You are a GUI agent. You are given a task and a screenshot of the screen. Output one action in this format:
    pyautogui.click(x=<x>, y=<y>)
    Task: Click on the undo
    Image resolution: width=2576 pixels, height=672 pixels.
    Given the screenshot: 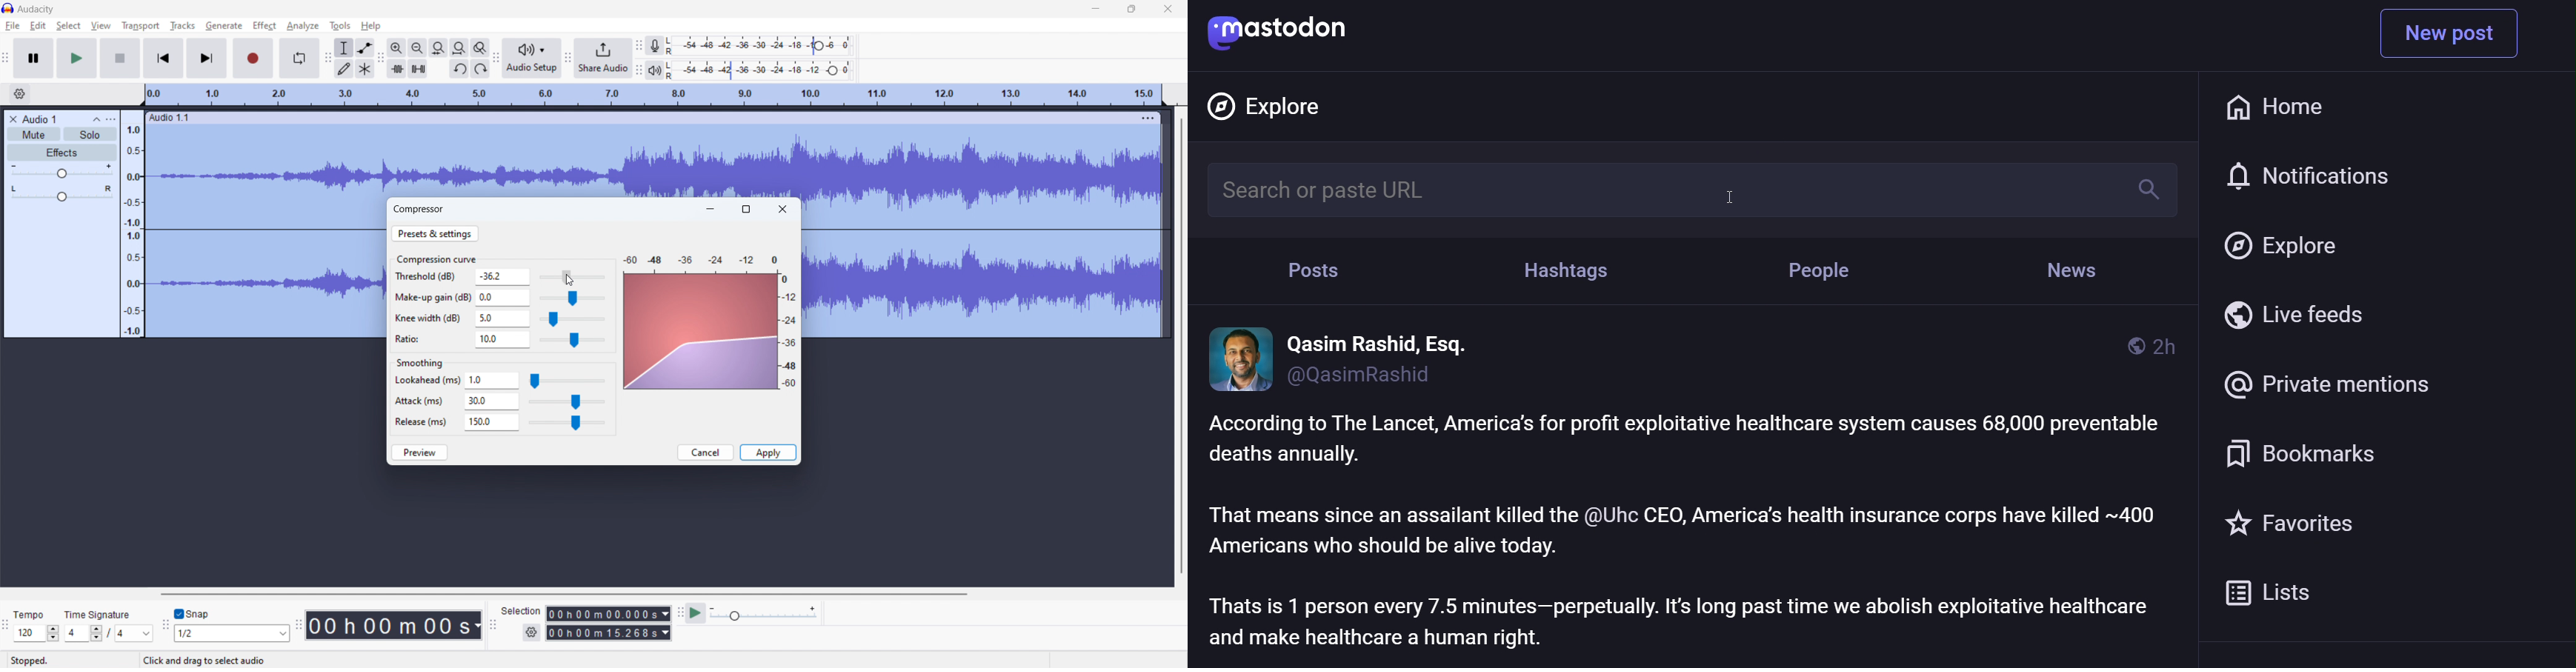 What is the action you would take?
    pyautogui.click(x=459, y=69)
    